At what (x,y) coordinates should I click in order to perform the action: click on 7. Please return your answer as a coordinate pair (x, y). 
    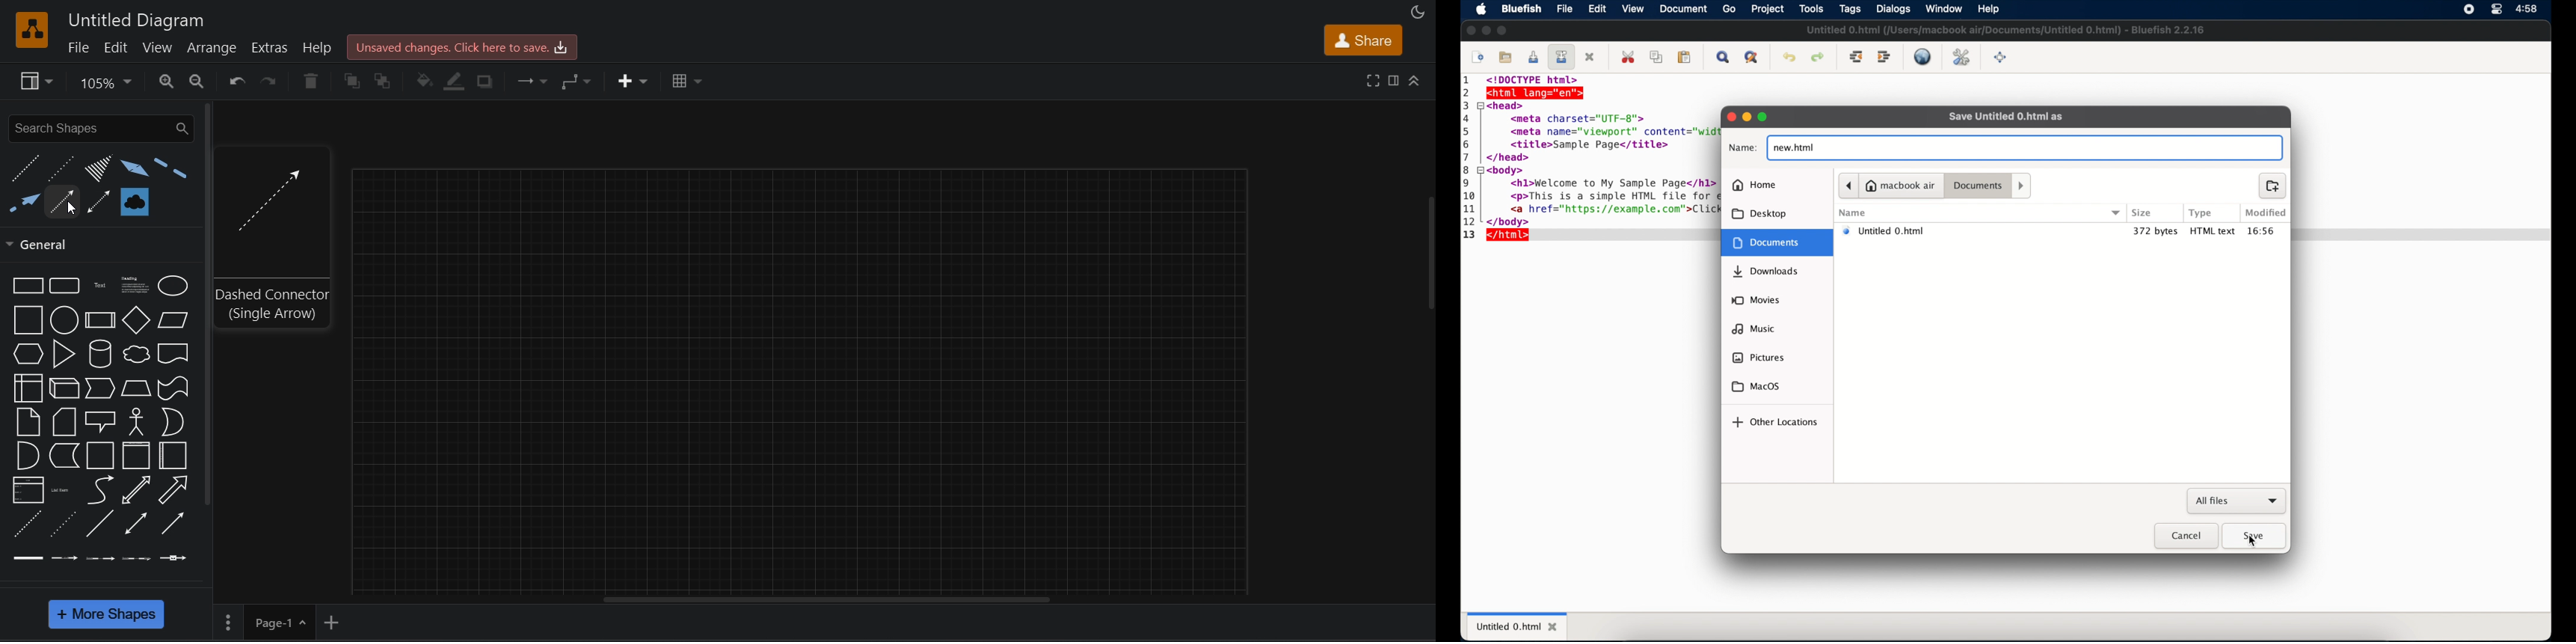
    Looking at the image, I should click on (1469, 156).